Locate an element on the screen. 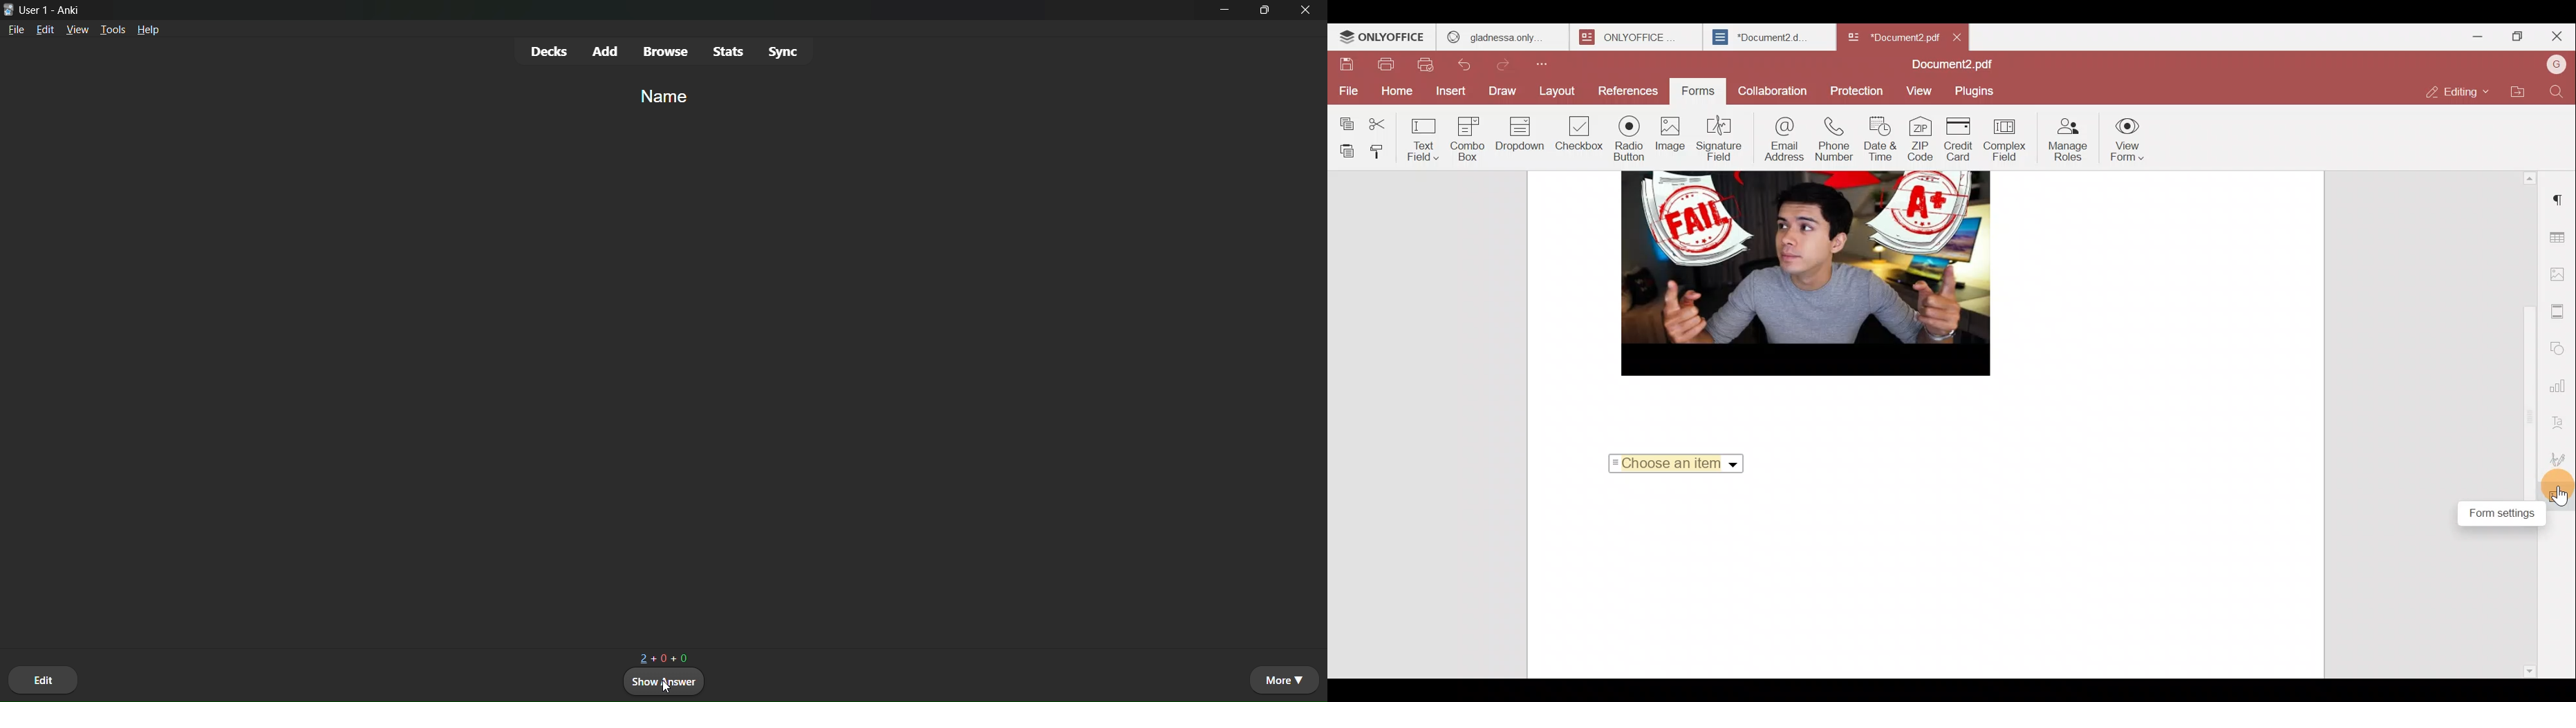 This screenshot has height=728, width=2576. ZIP code is located at coordinates (1921, 140).